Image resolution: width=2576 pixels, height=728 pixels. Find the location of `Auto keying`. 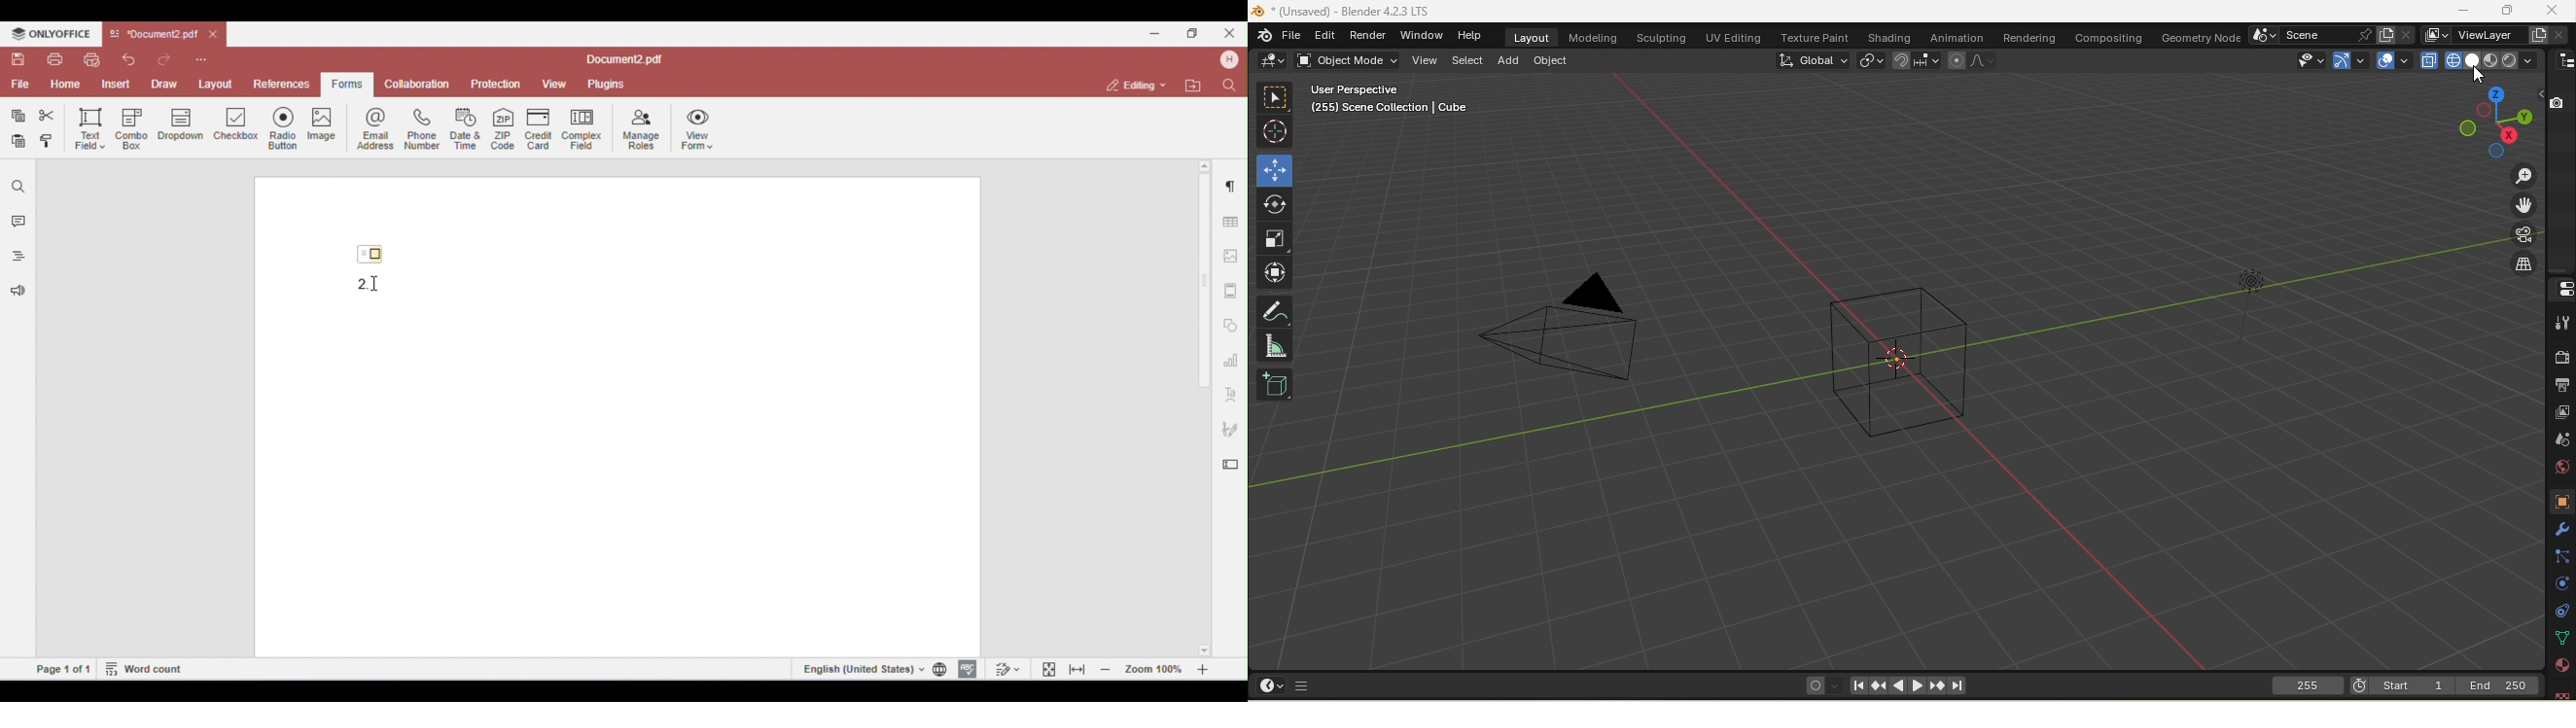

Auto keying is located at coordinates (1816, 687).